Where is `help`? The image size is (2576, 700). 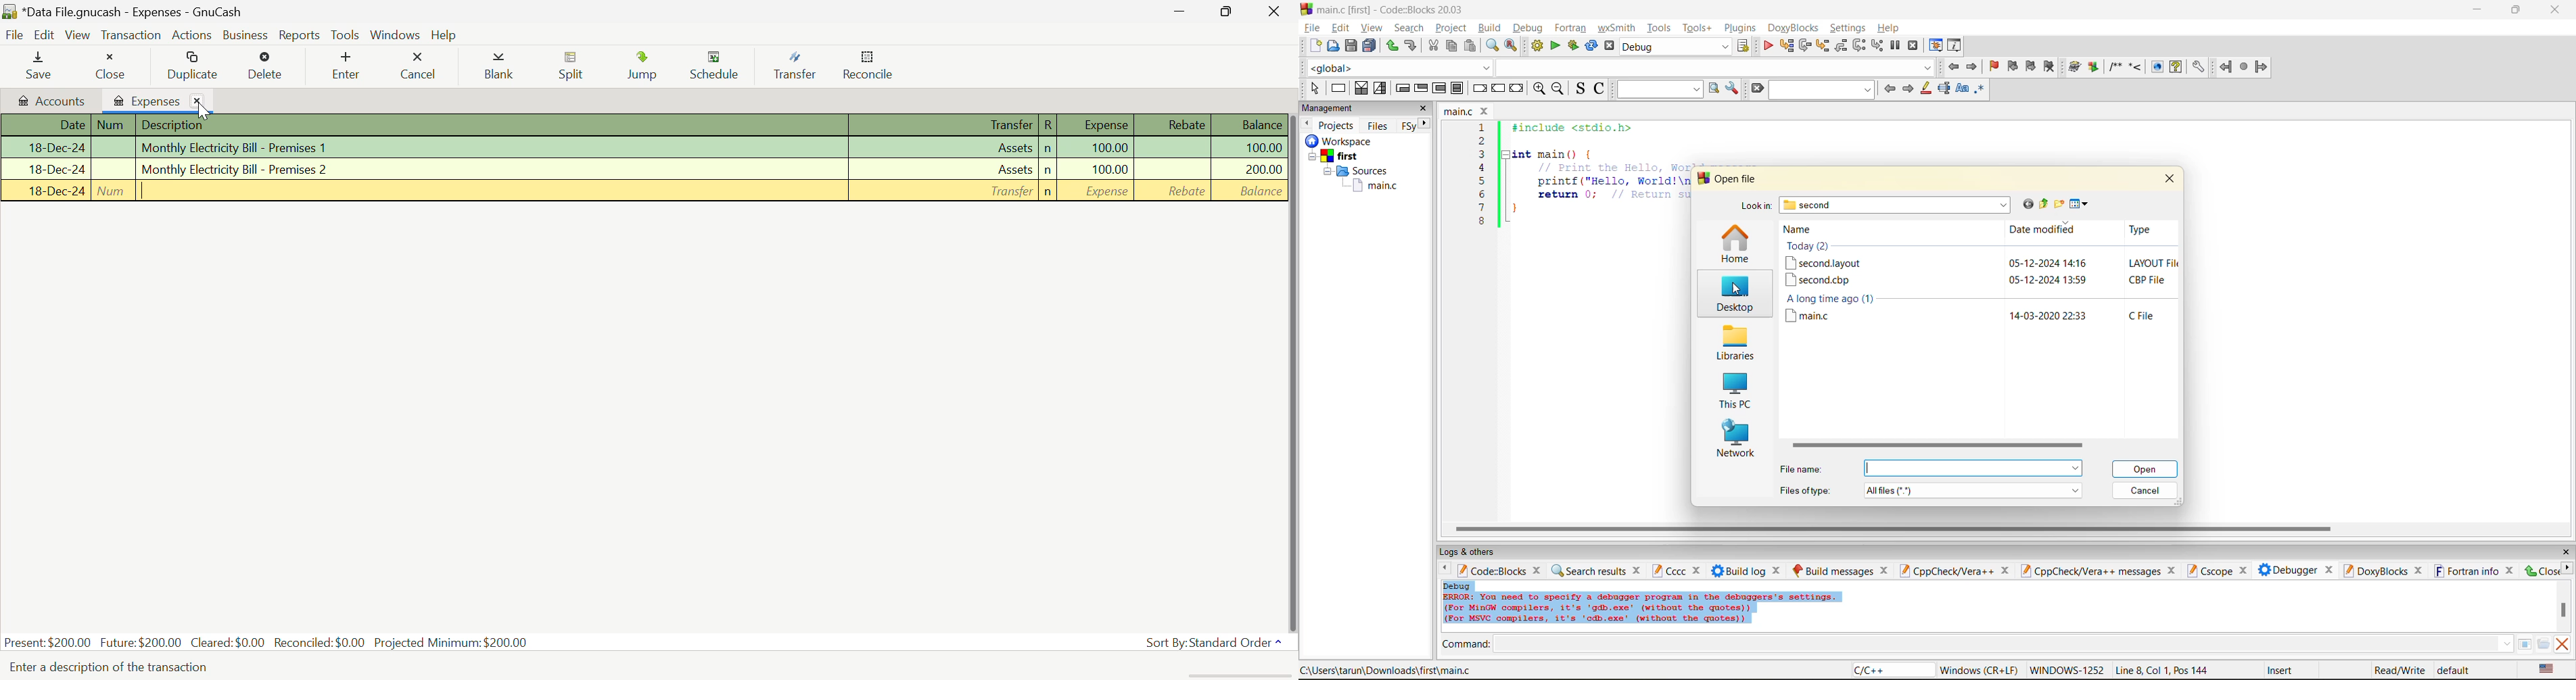 help is located at coordinates (1890, 28).